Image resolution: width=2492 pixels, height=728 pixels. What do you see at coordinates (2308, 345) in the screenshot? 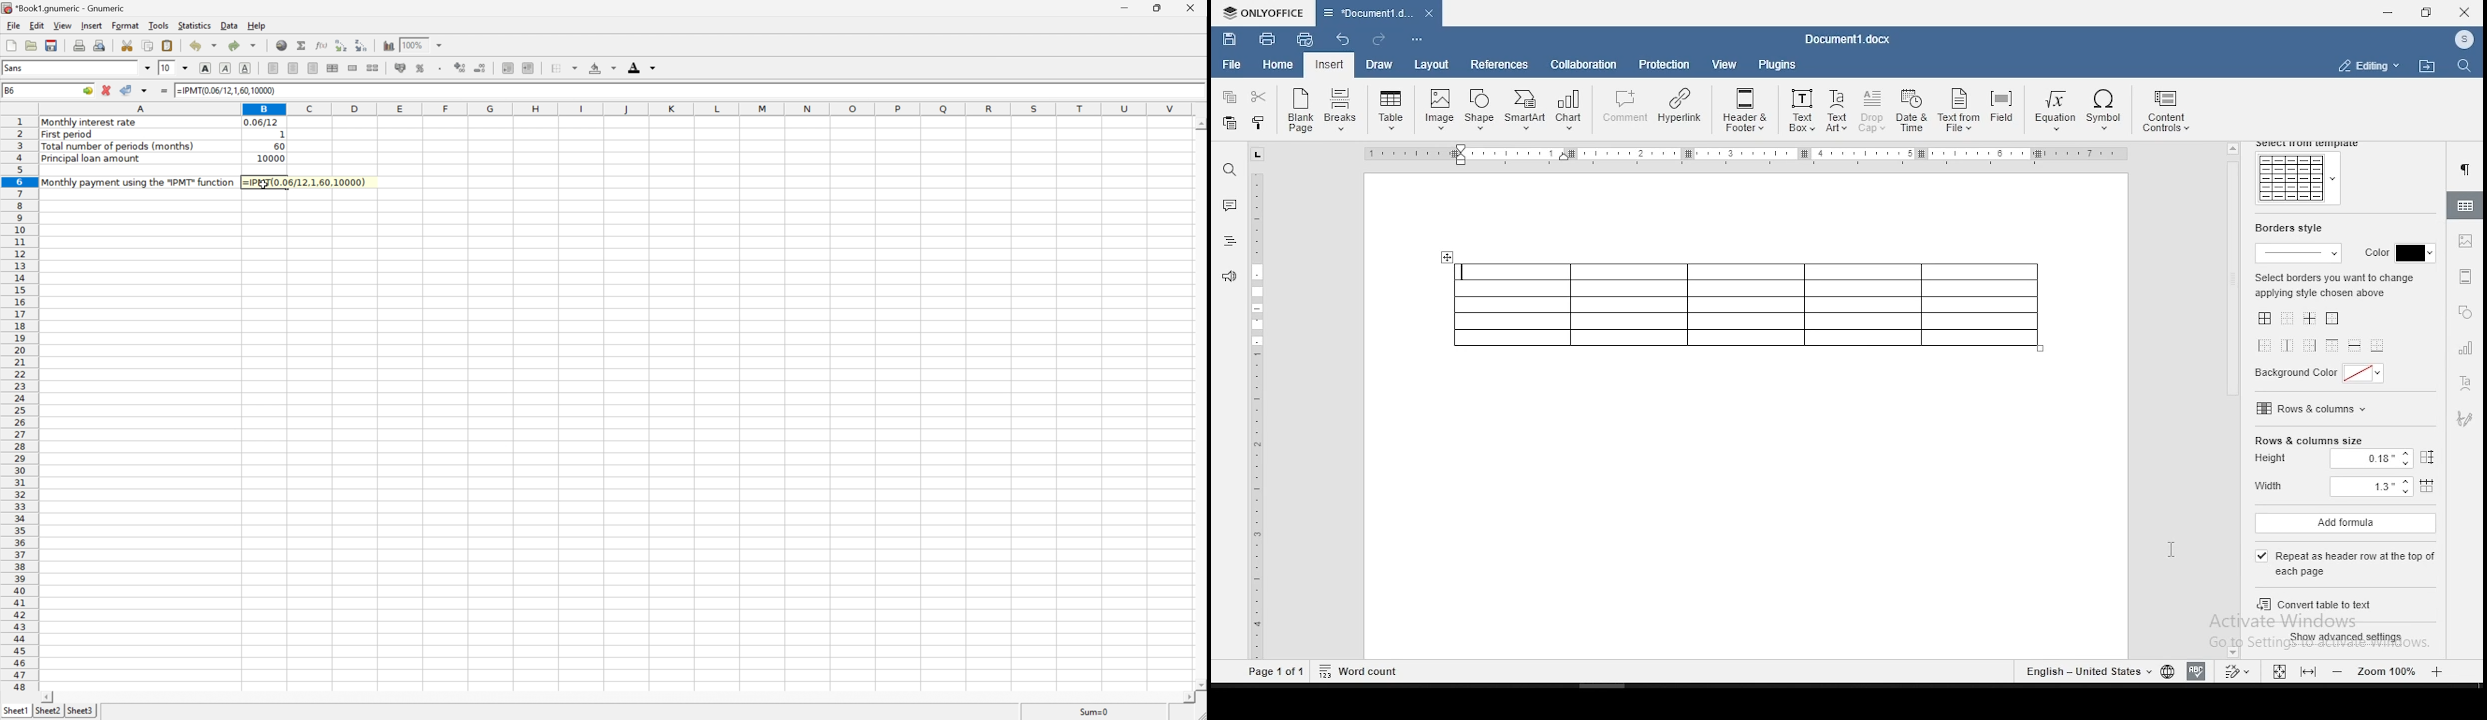
I see `right outer border only` at bounding box center [2308, 345].